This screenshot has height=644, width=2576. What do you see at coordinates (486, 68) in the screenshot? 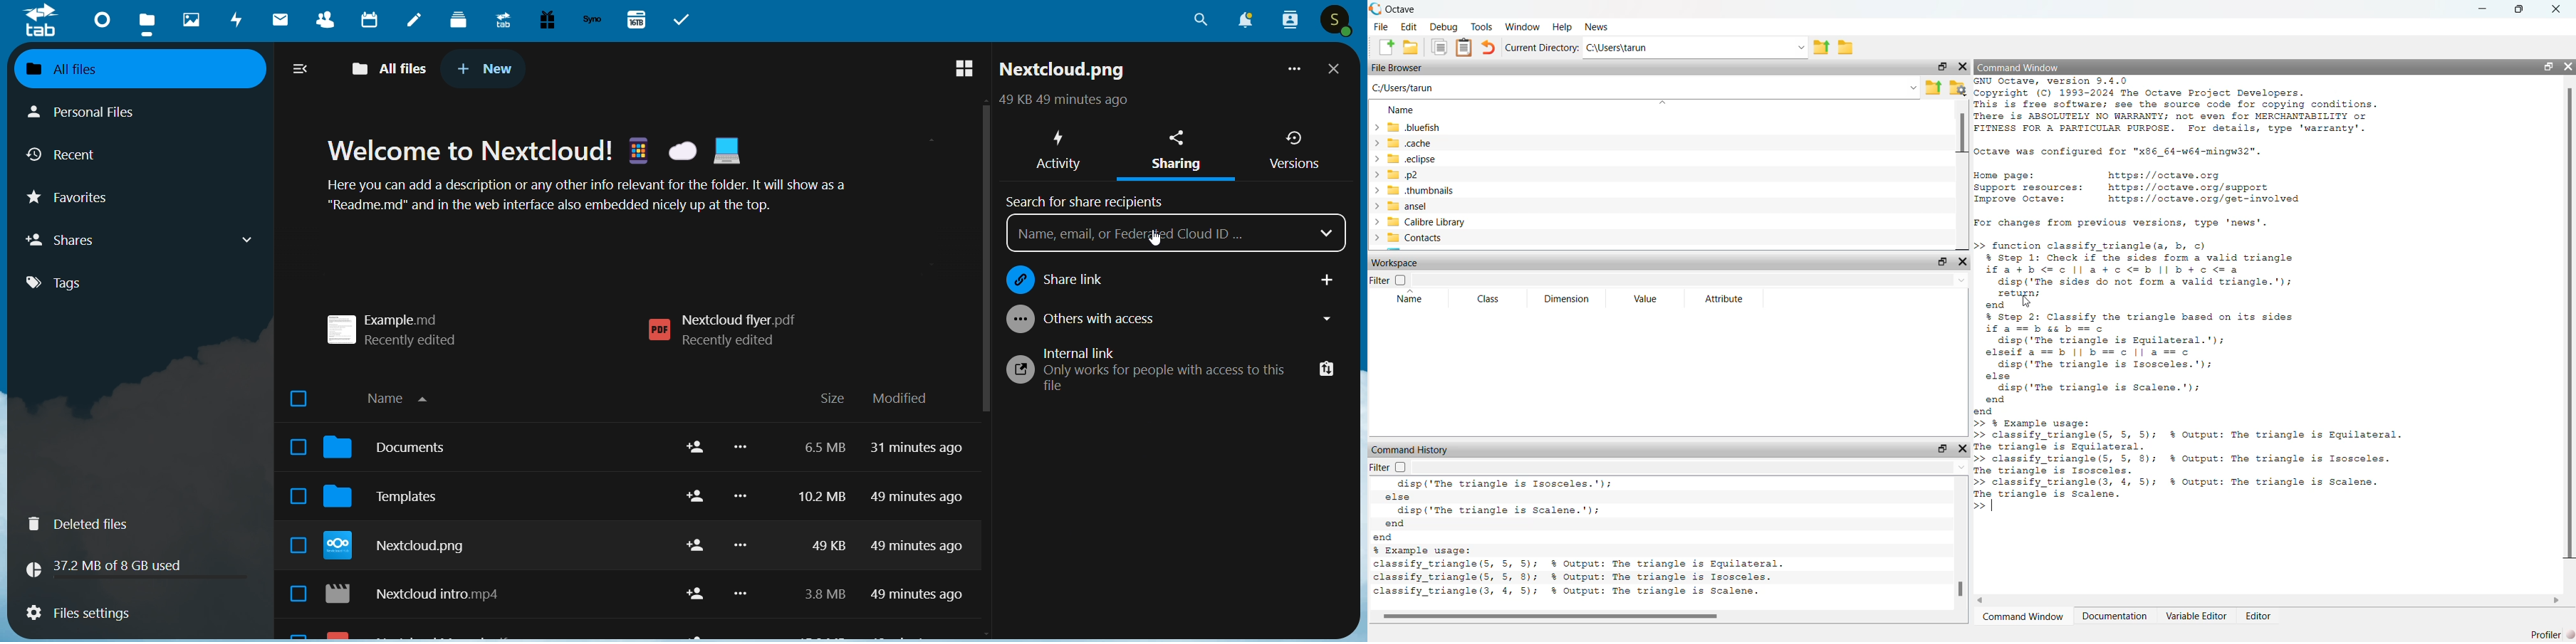
I see `new tab` at bounding box center [486, 68].